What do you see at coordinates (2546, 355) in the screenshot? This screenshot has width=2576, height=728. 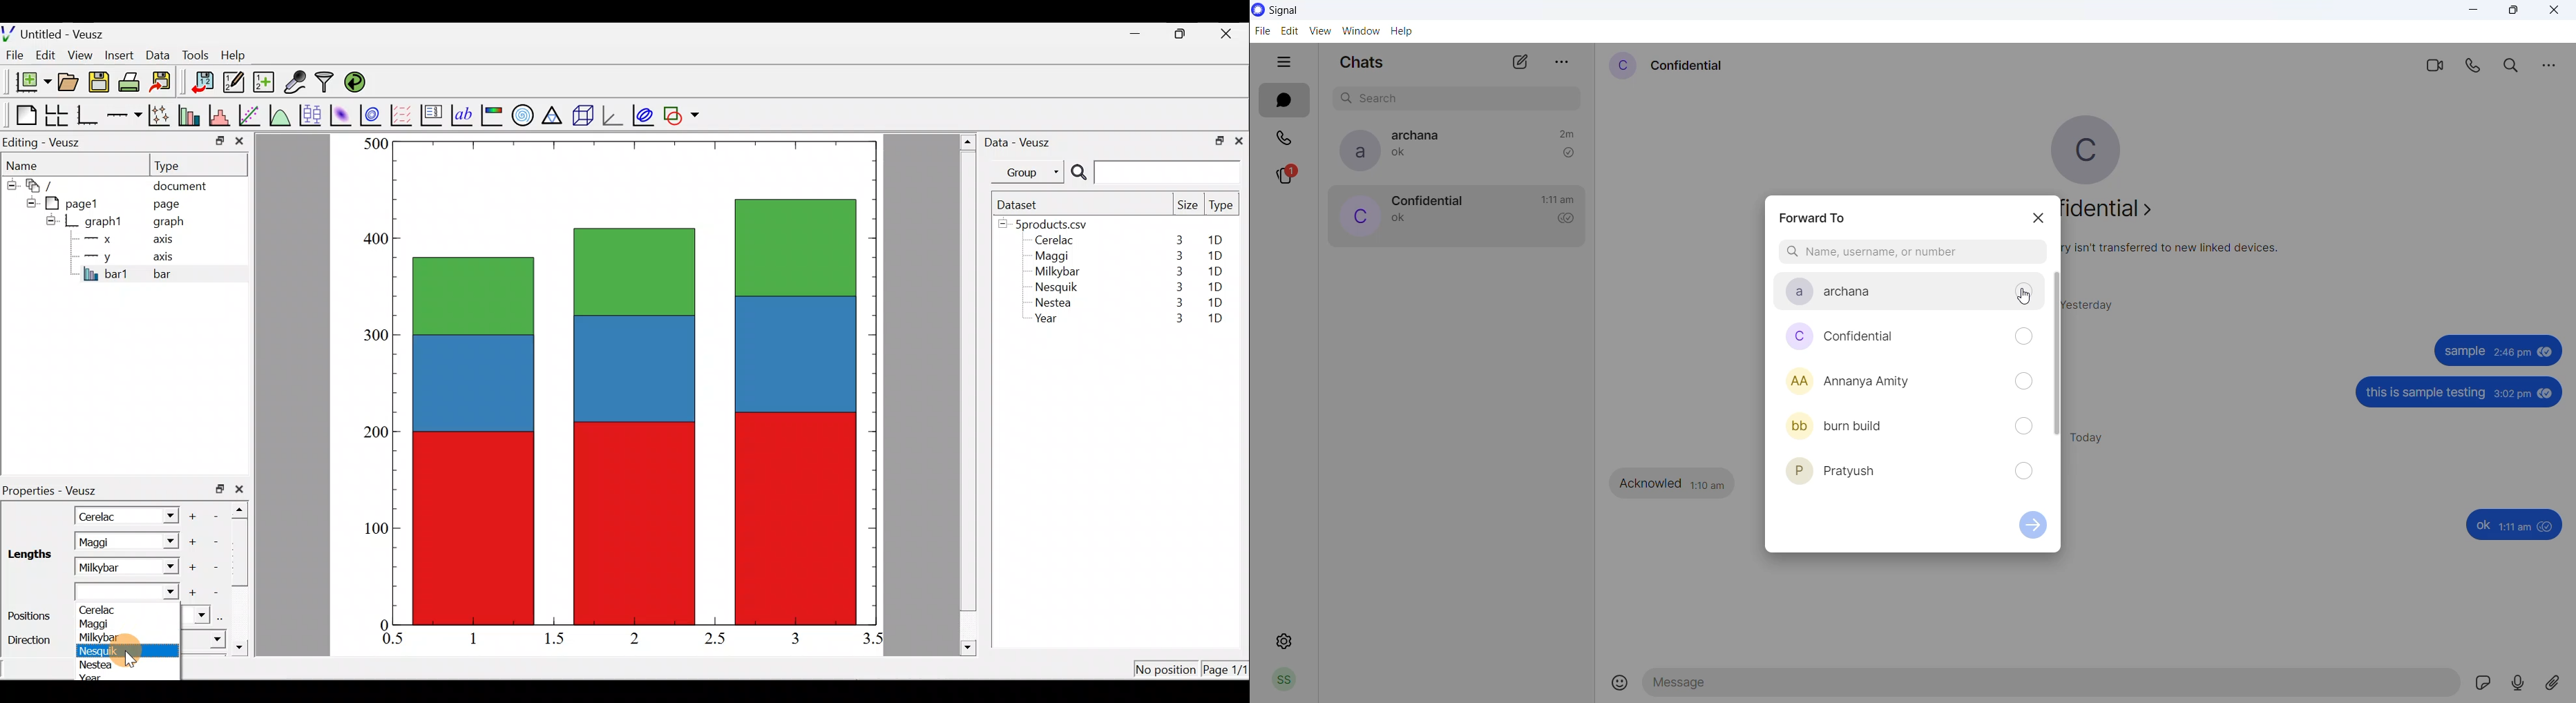 I see `seen` at bounding box center [2546, 355].